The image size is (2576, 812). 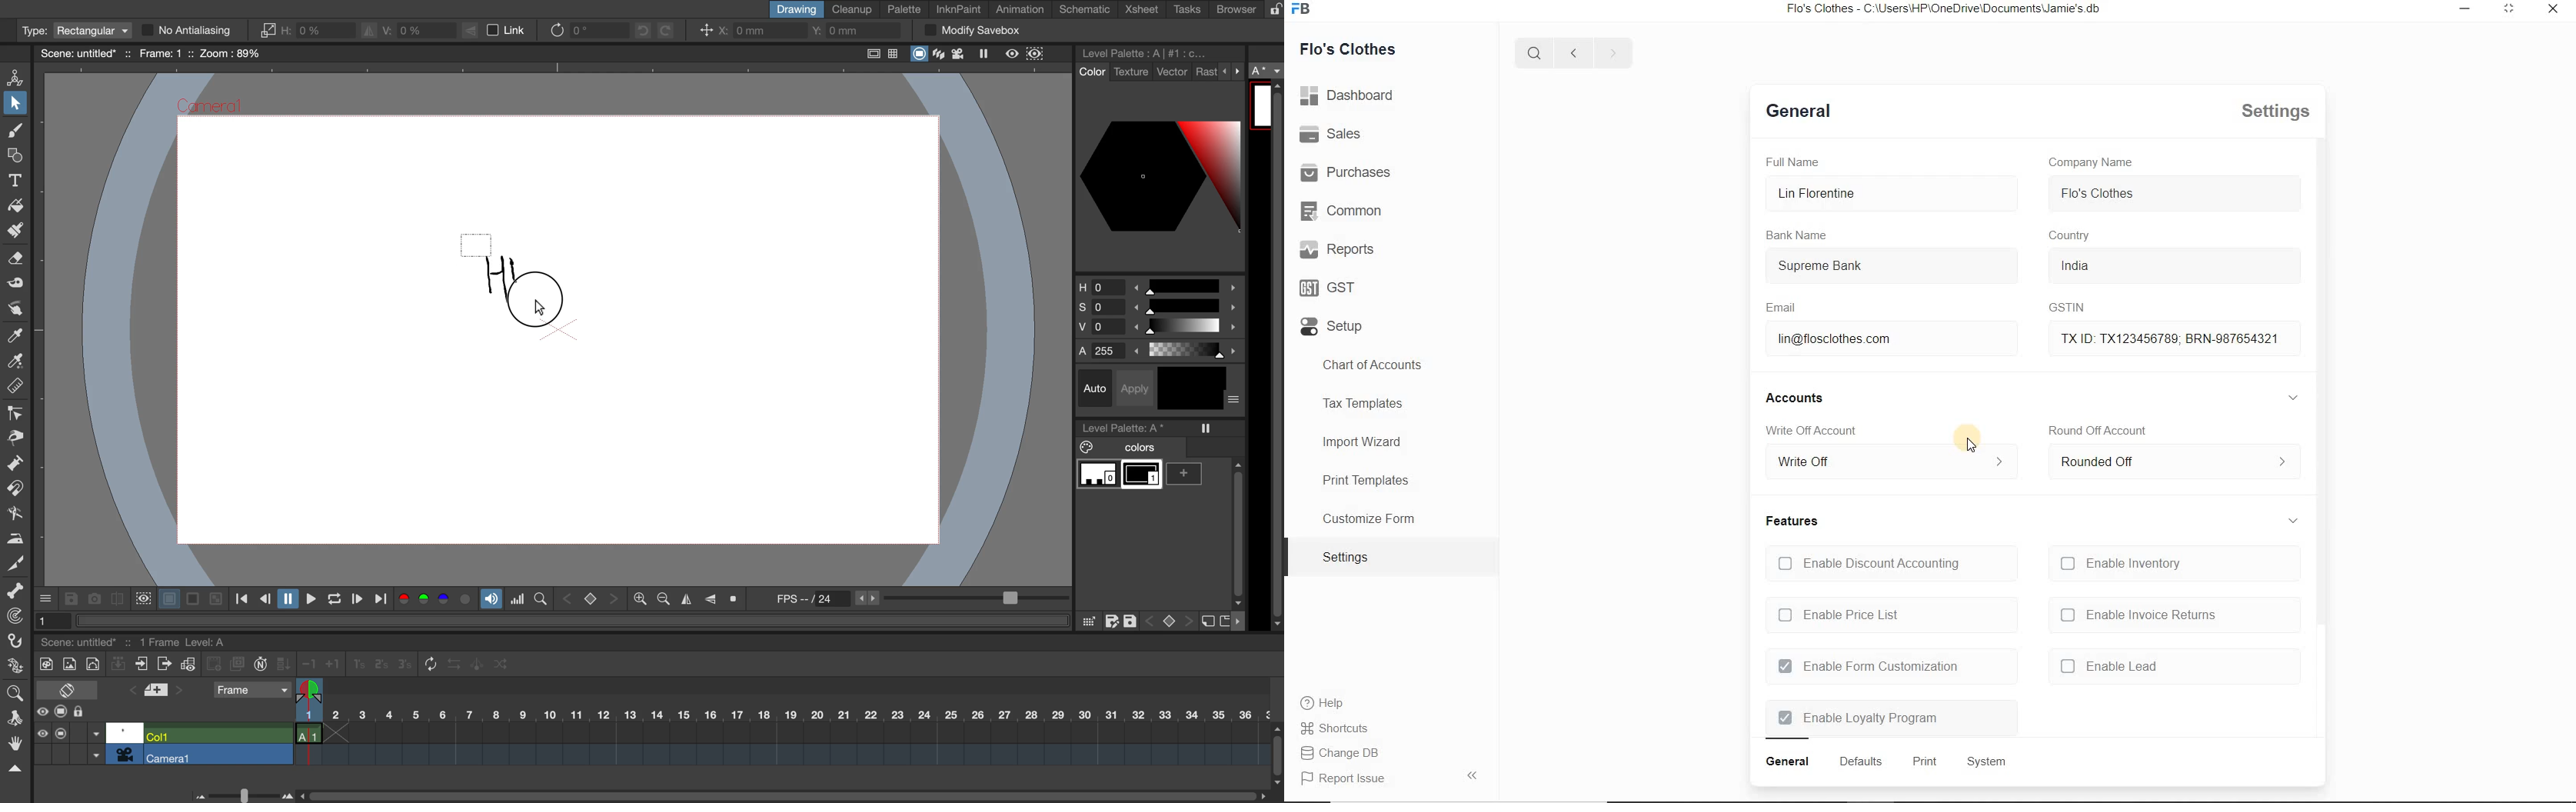 I want to click on Purchases, so click(x=1346, y=171).